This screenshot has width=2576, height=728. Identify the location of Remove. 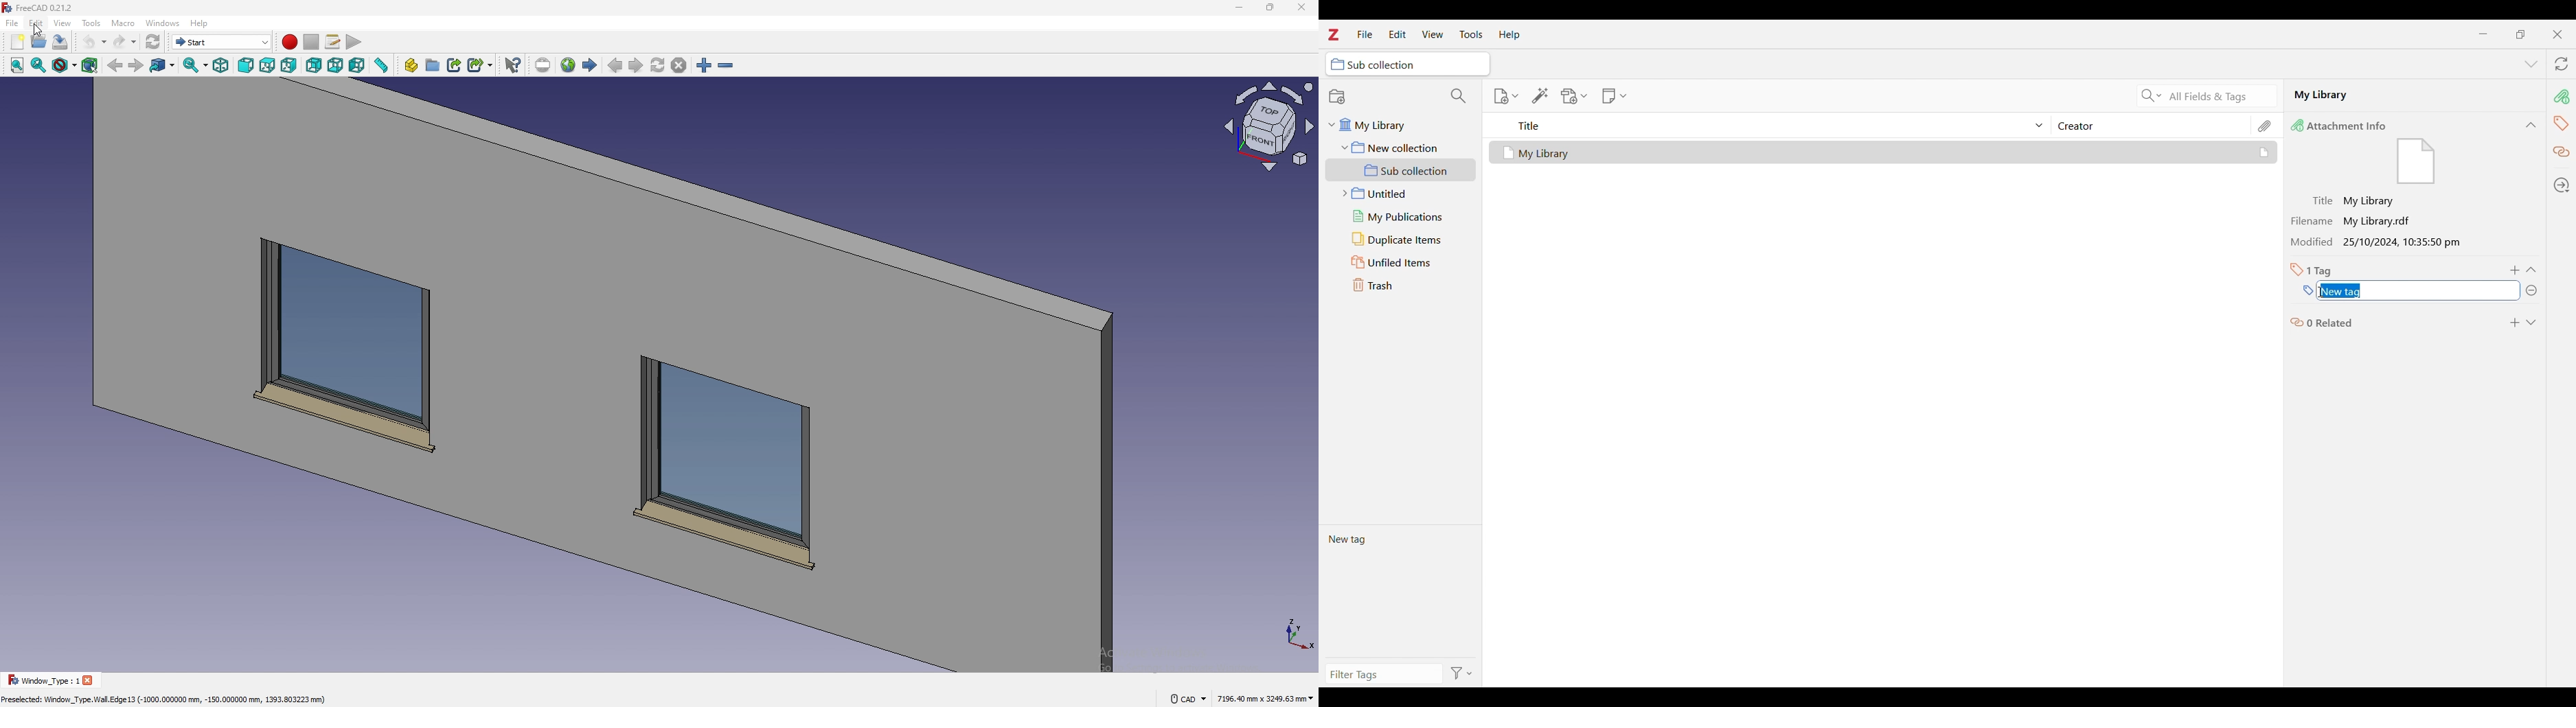
(2531, 291).